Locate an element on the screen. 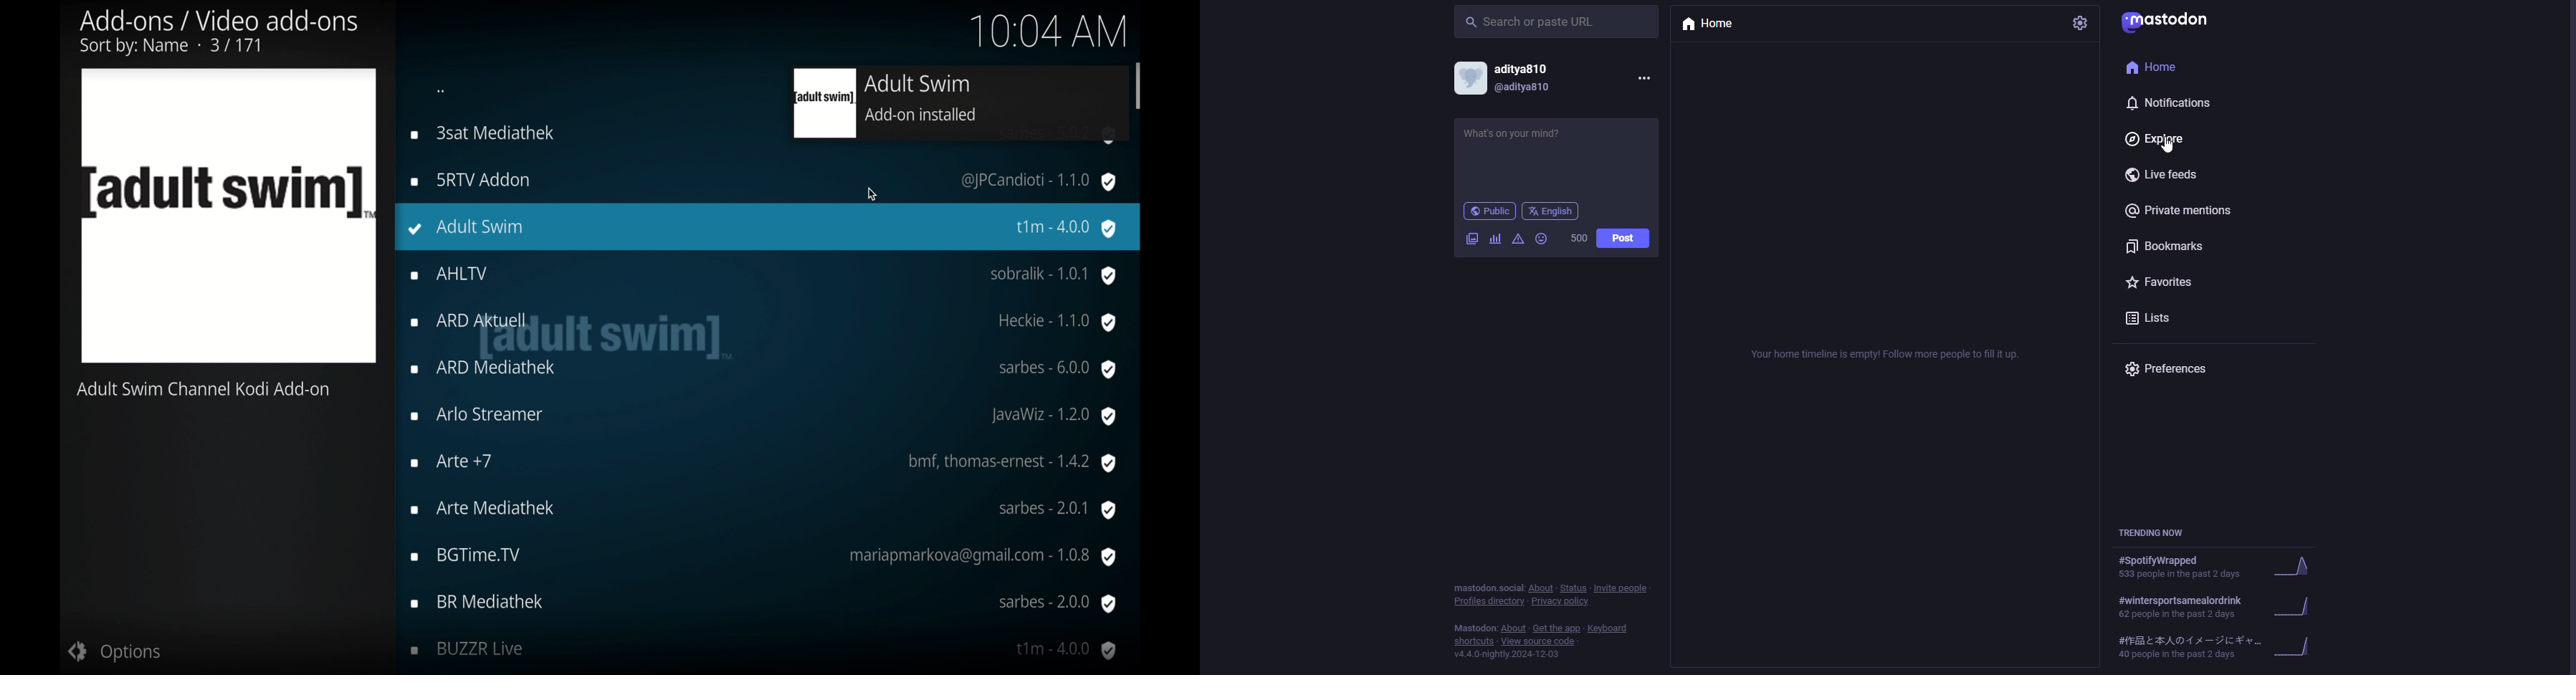 The image size is (2576, 700). live feeds is located at coordinates (2167, 174).